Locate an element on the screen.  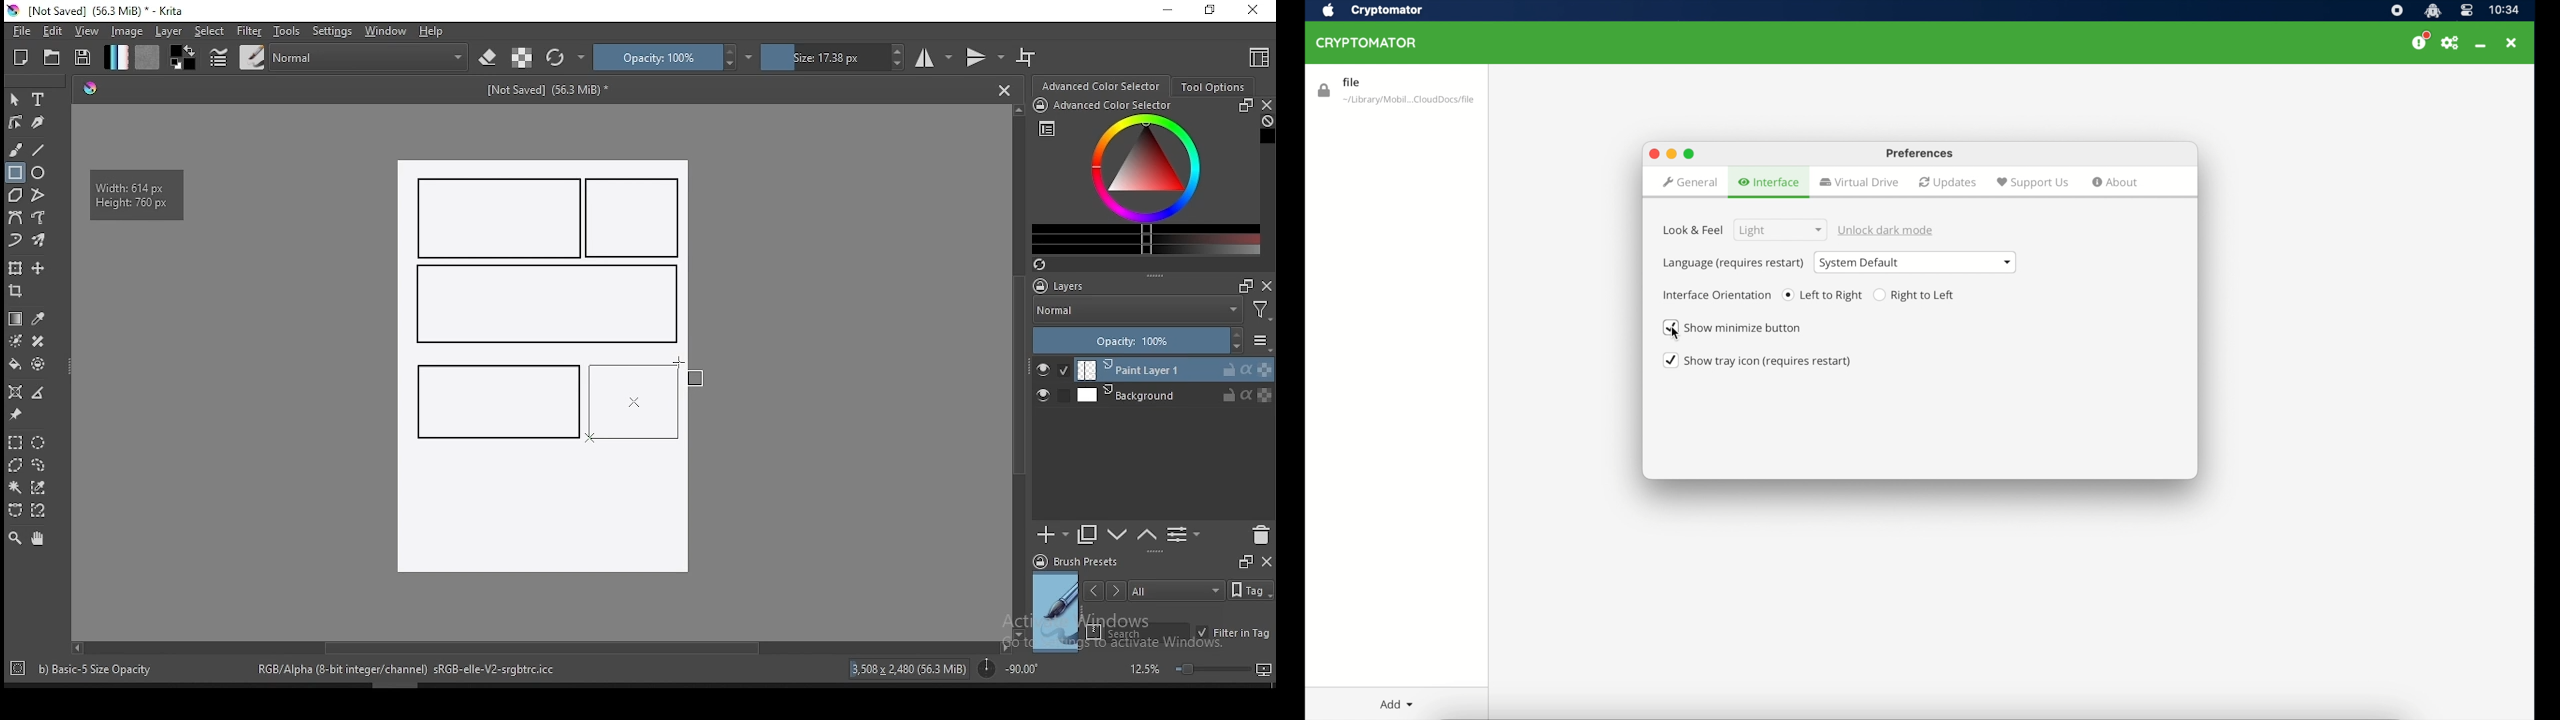
close docker is located at coordinates (1266, 560).